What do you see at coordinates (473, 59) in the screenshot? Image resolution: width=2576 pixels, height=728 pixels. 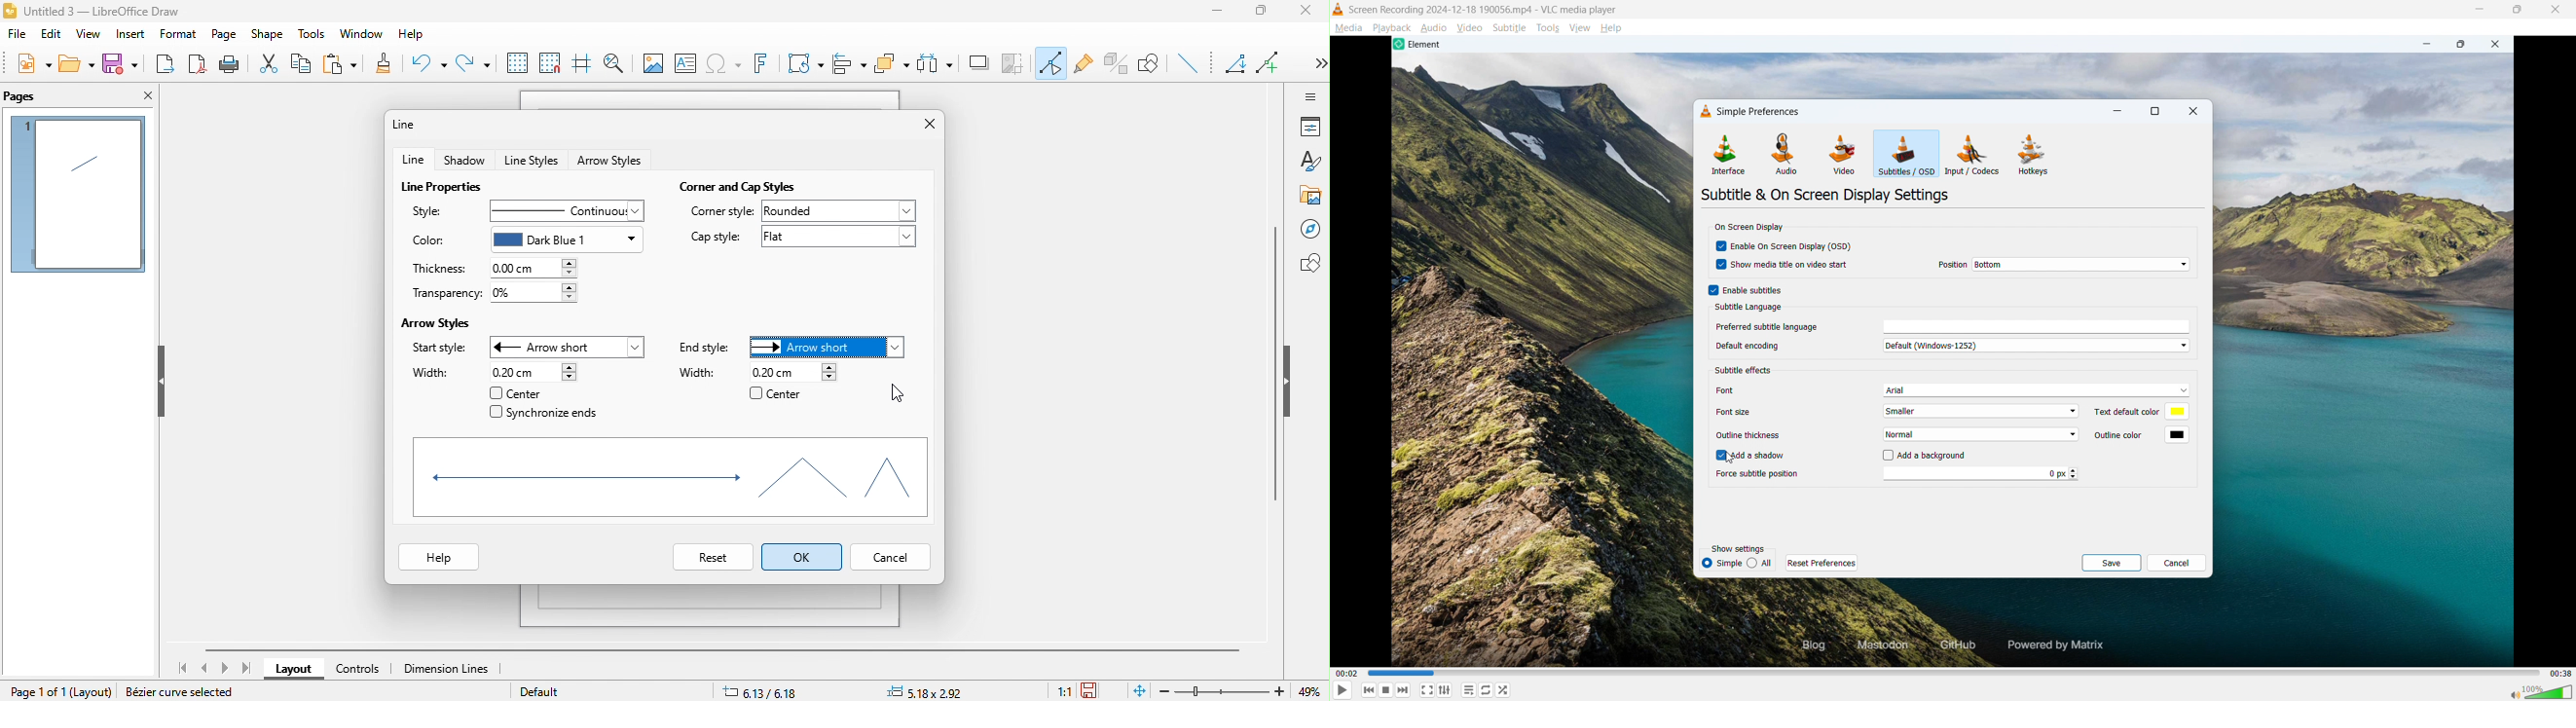 I see `redo` at bounding box center [473, 59].